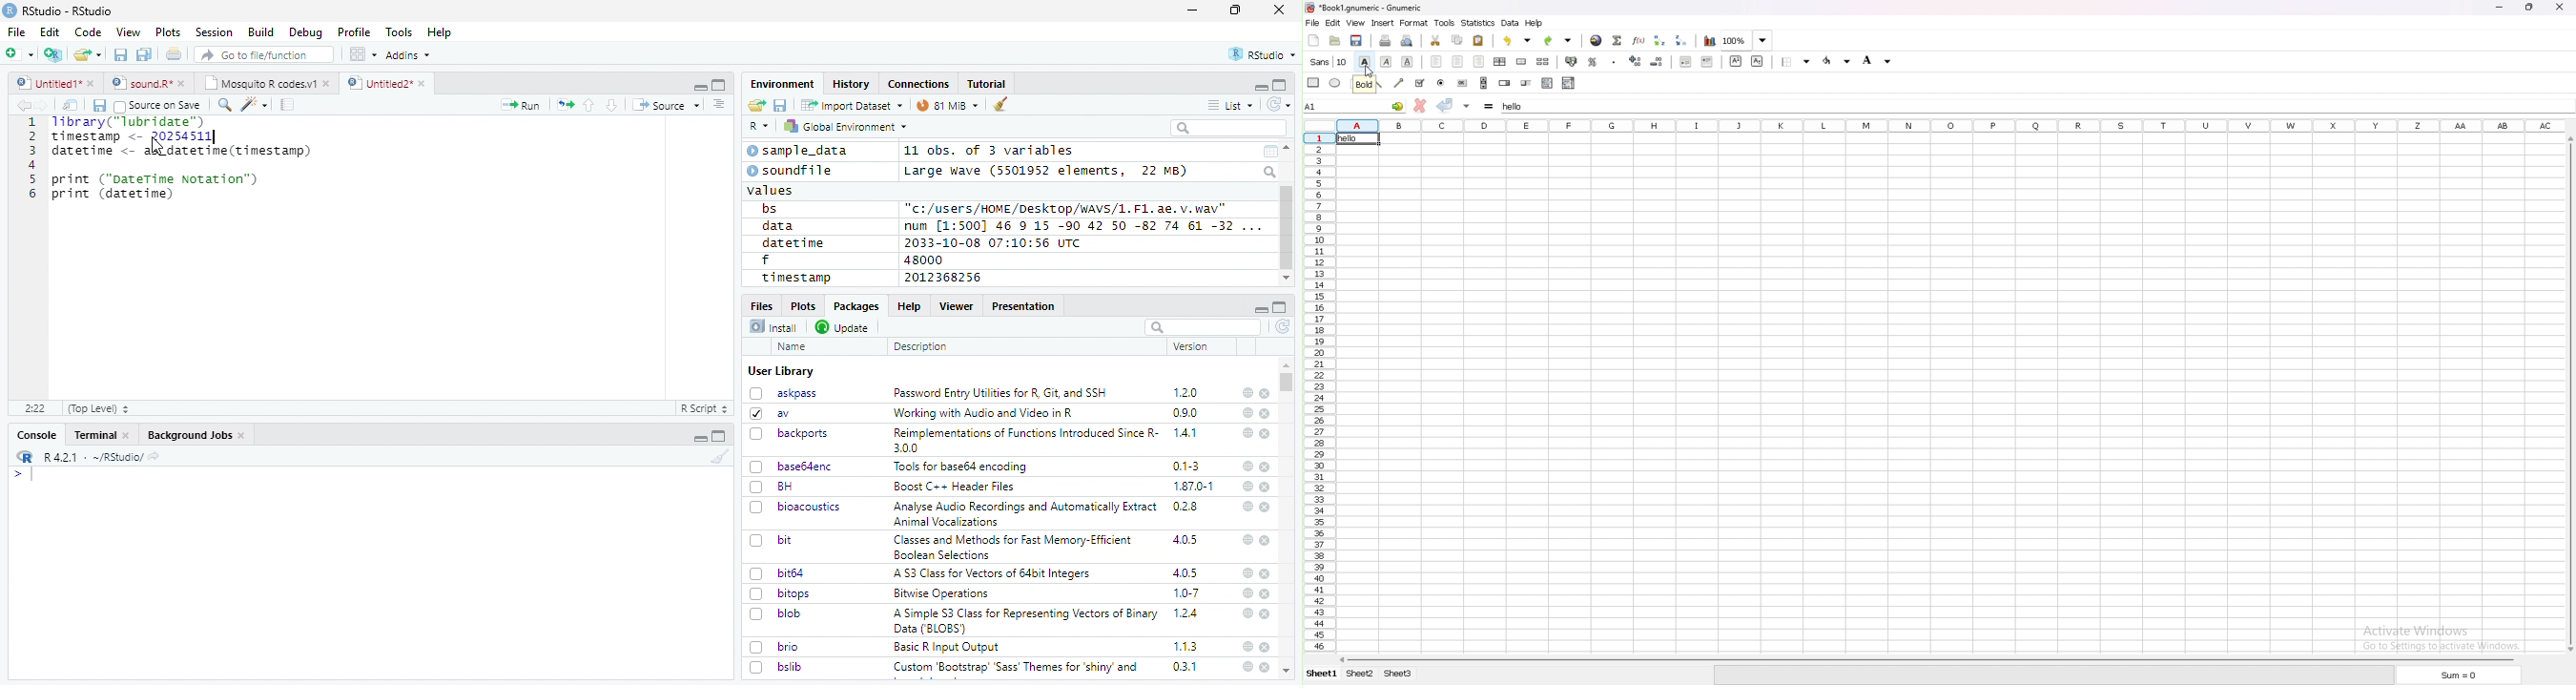 The image size is (2576, 700). Describe the element at coordinates (766, 260) in the screenshot. I see `f` at that location.